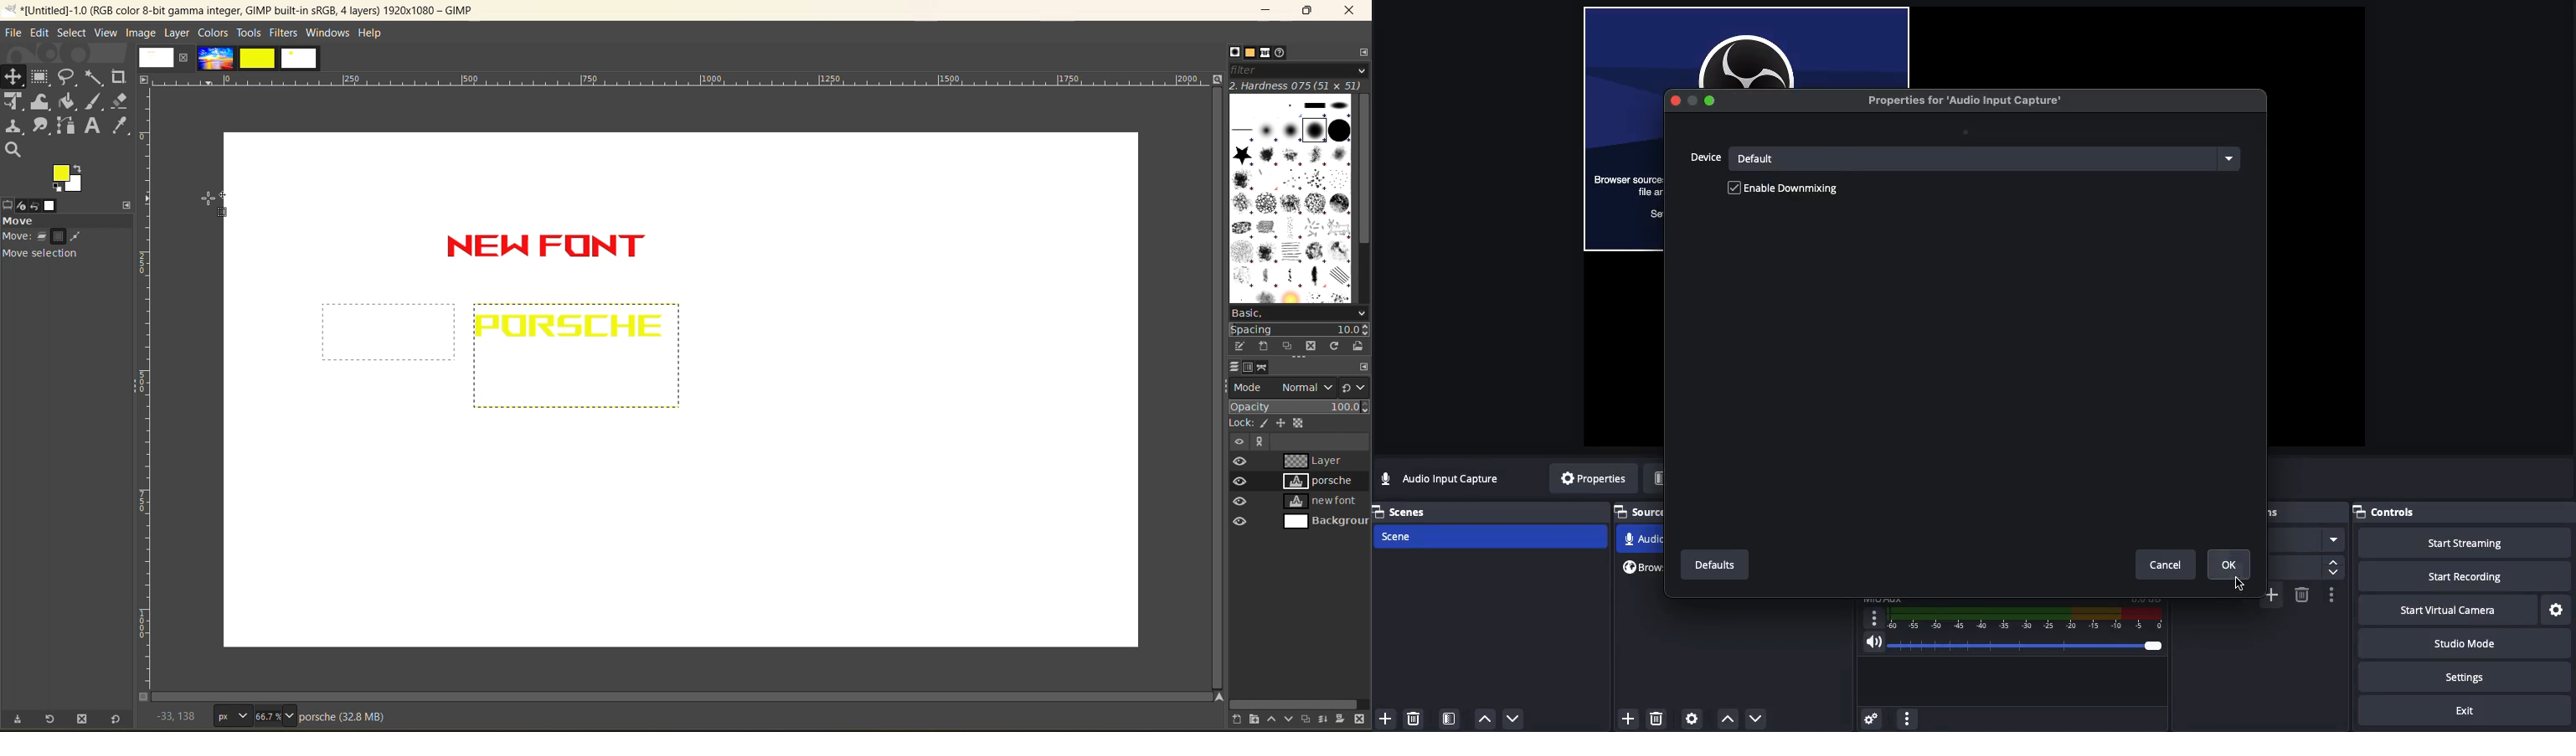 This screenshot has width=2576, height=756. What do you see at coordinates (2462, 576) in the screenshot?
I see `Start recording` at bounding box center [2462, 576].